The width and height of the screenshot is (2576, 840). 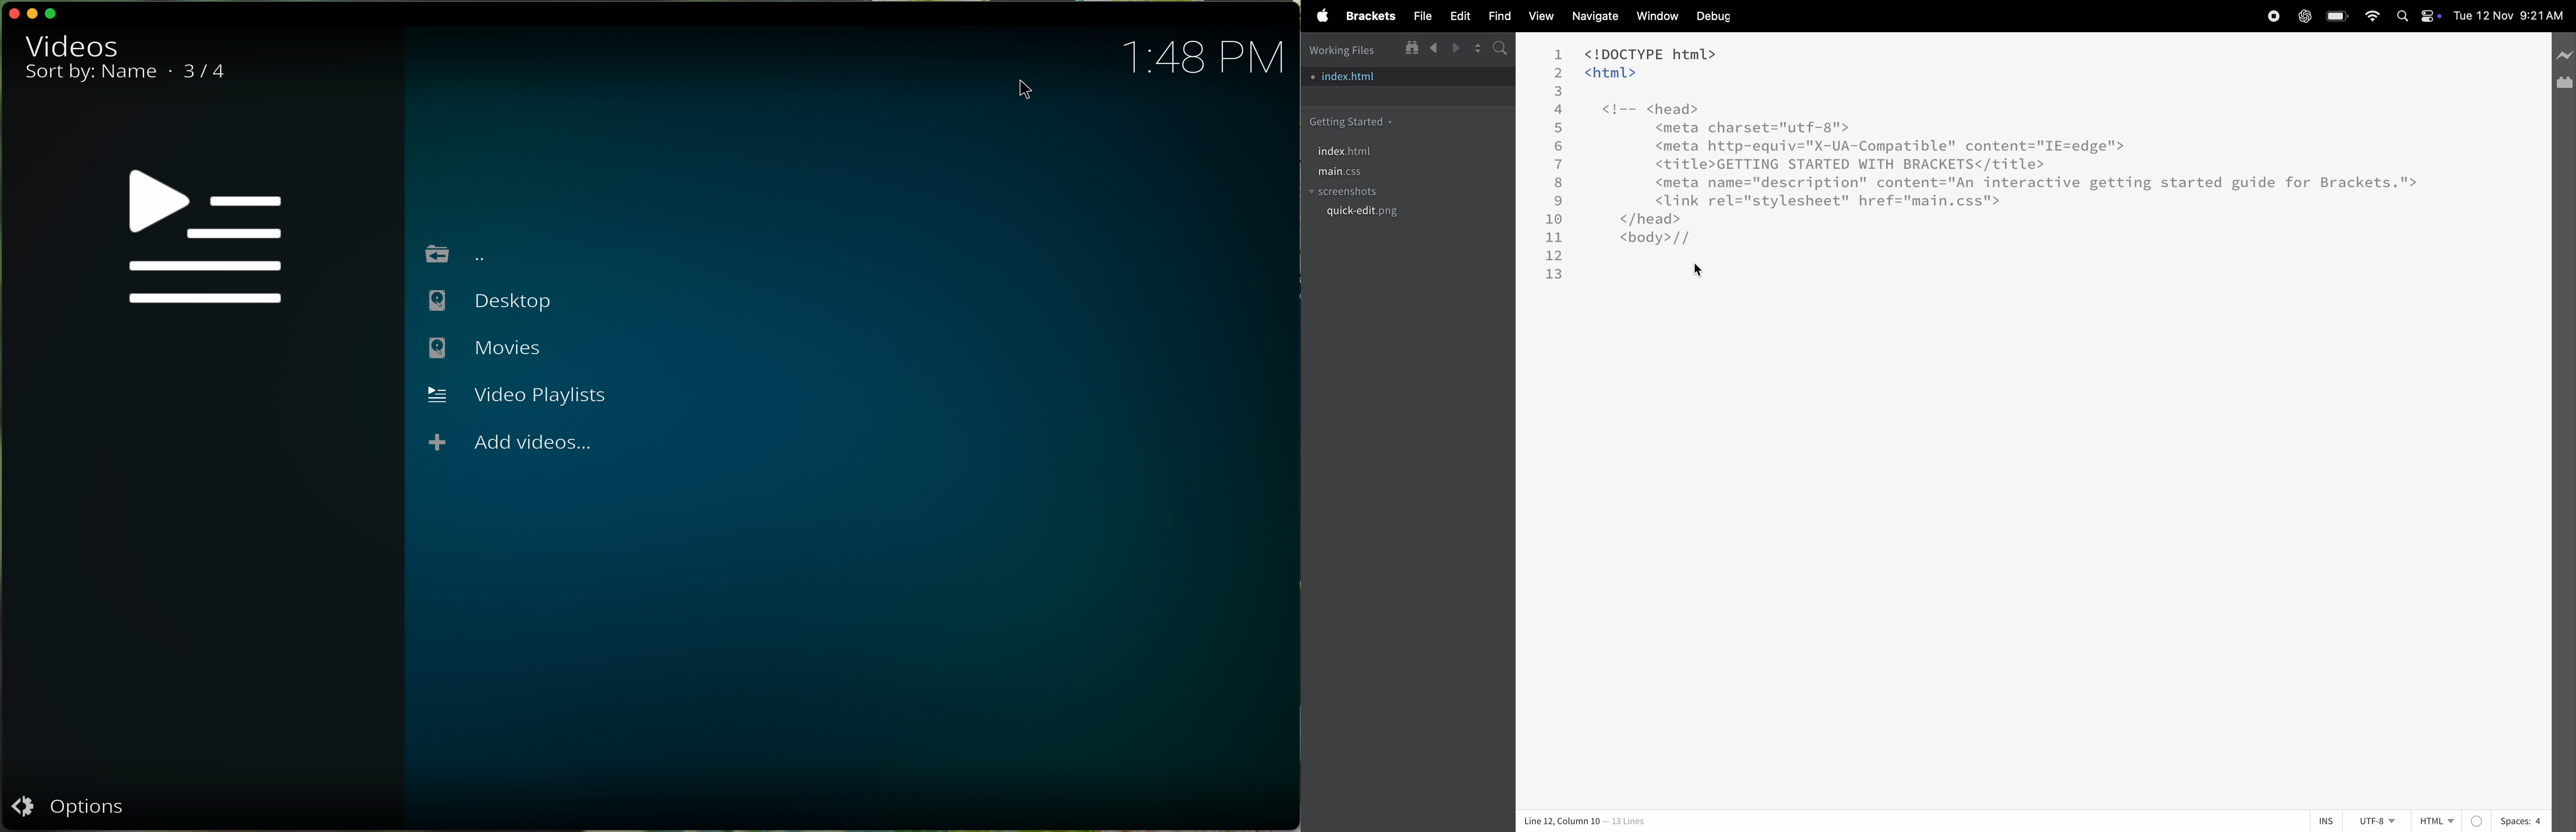 I want to click on line number, so click(x=1553, y=164).